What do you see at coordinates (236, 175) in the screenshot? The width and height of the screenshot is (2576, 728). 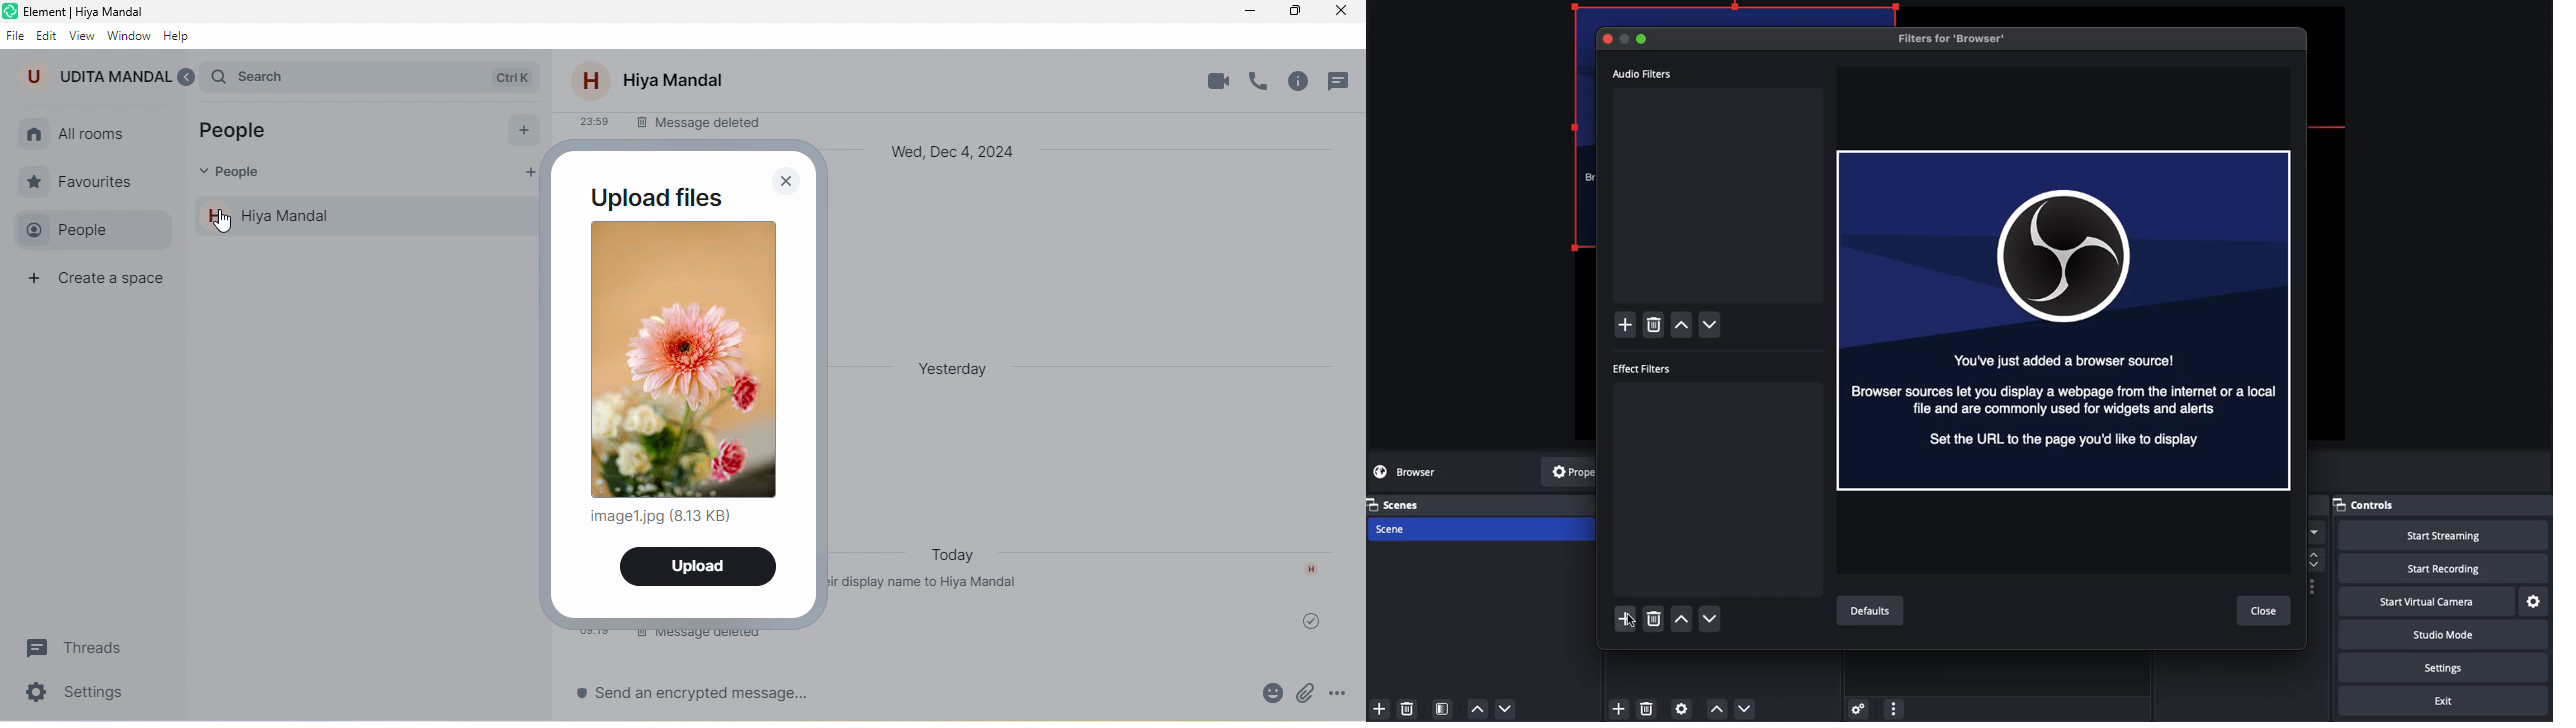 I see `people` at bounding box center [236, 175].